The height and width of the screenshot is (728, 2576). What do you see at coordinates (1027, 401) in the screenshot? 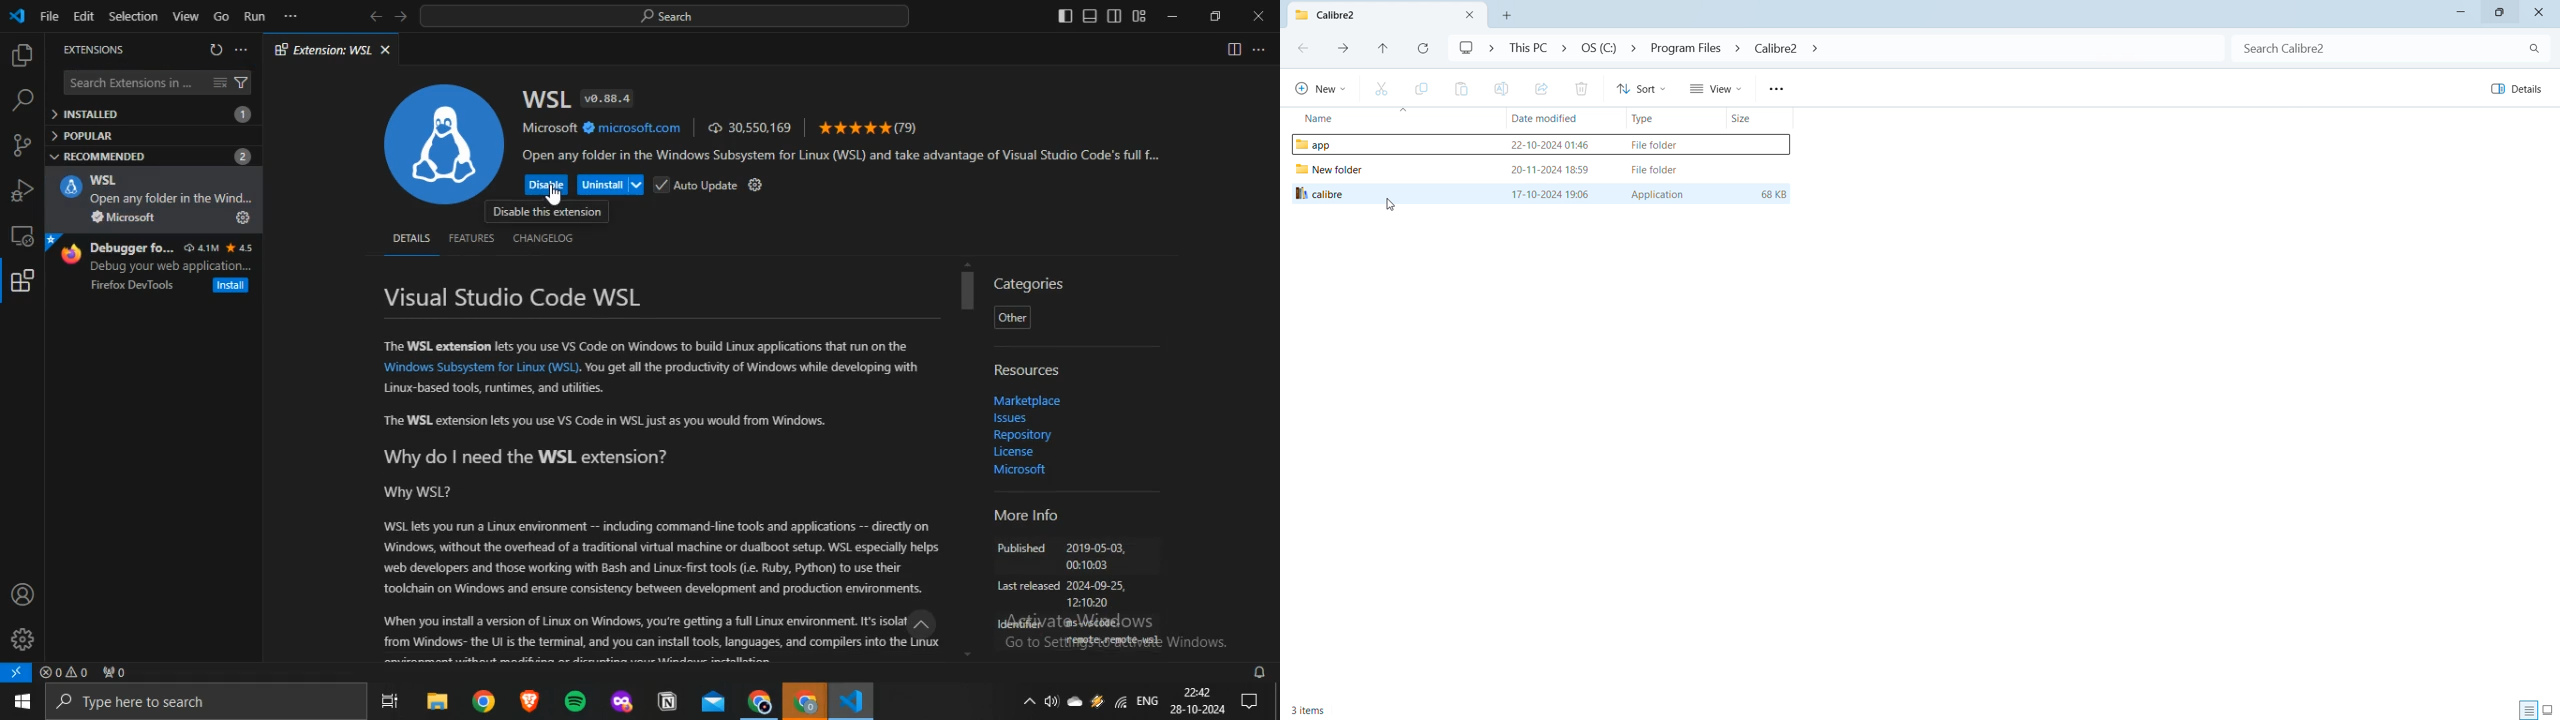
I see `‘Marketplace` at bounding box center [1027, 401].